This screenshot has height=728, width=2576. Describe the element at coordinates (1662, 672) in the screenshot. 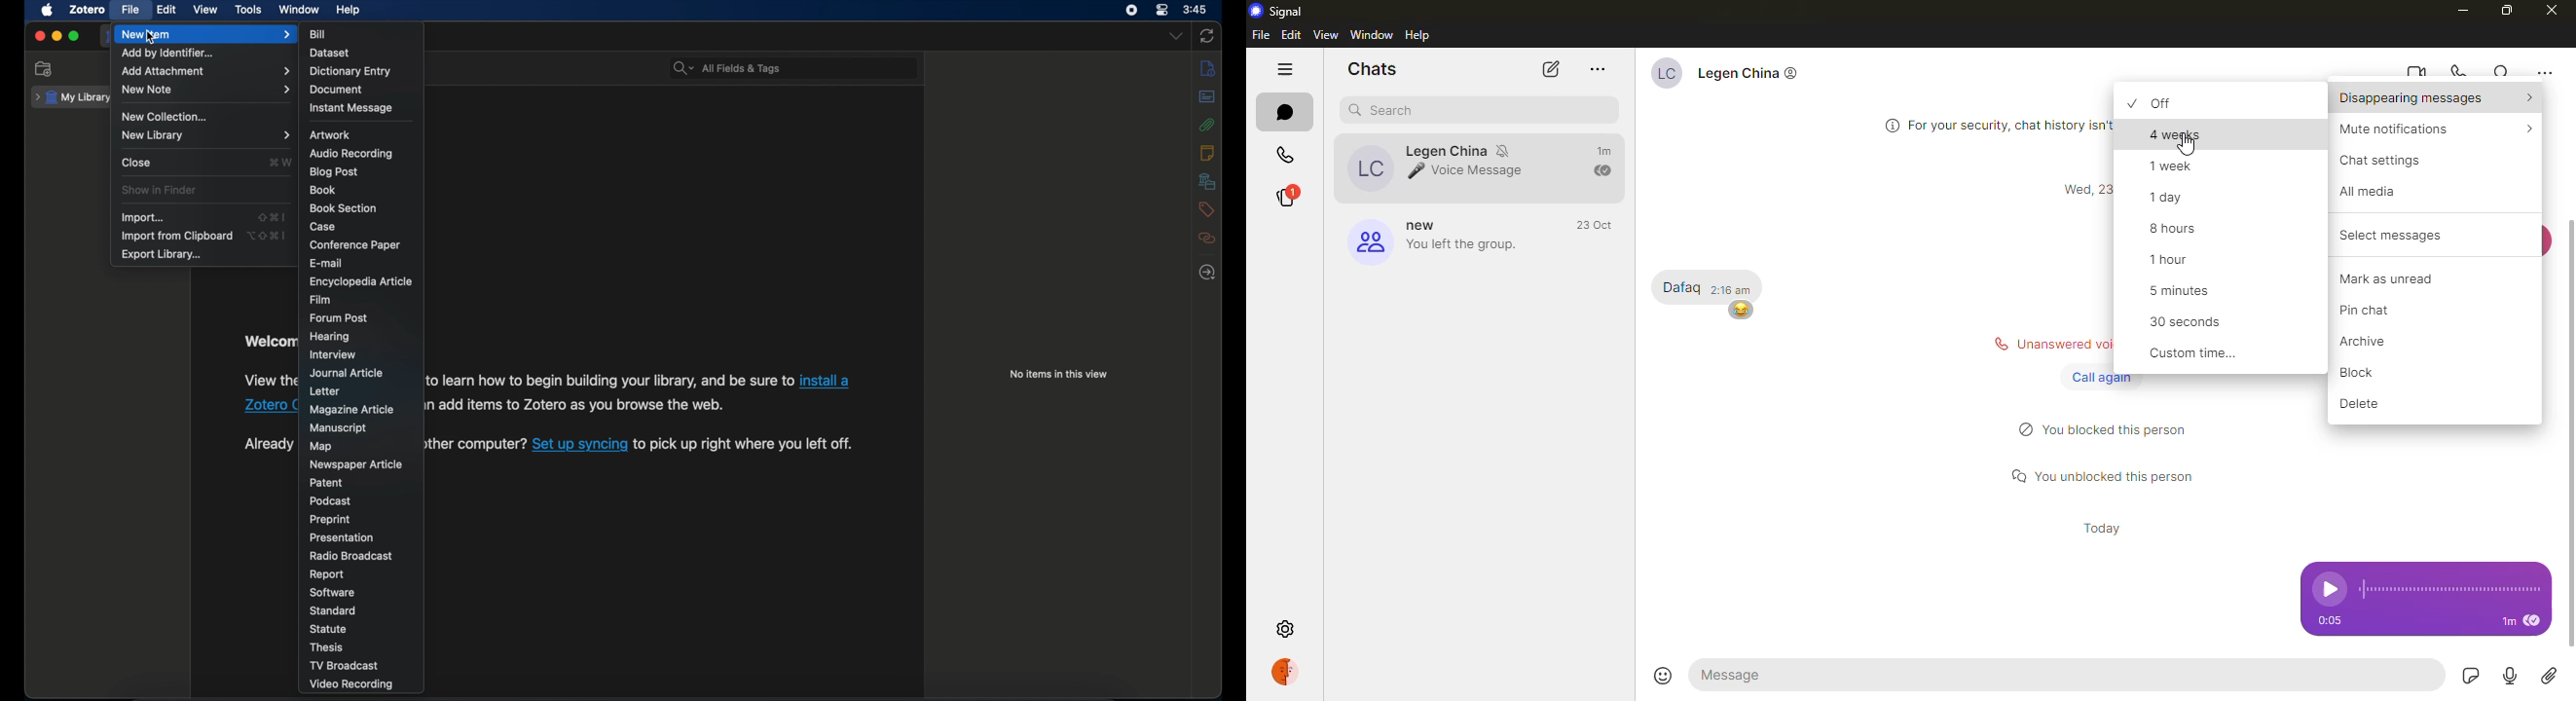

I see `emoji` at that location.